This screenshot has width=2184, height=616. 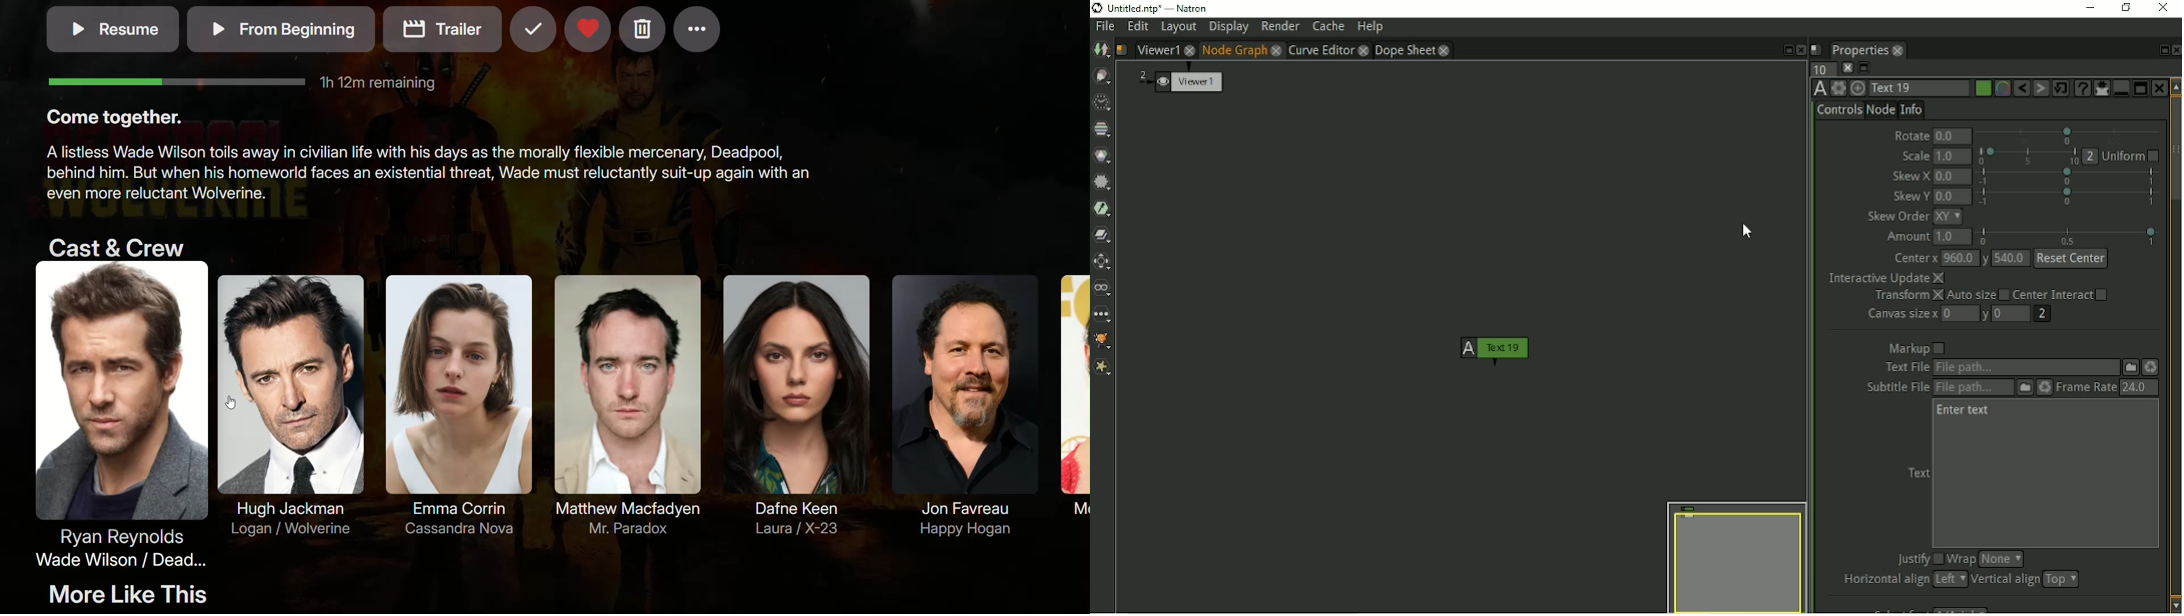 What do you see at coordinates (1948, 216) in the screenshot?
I see `xy` at bounding box center [1948, 216].